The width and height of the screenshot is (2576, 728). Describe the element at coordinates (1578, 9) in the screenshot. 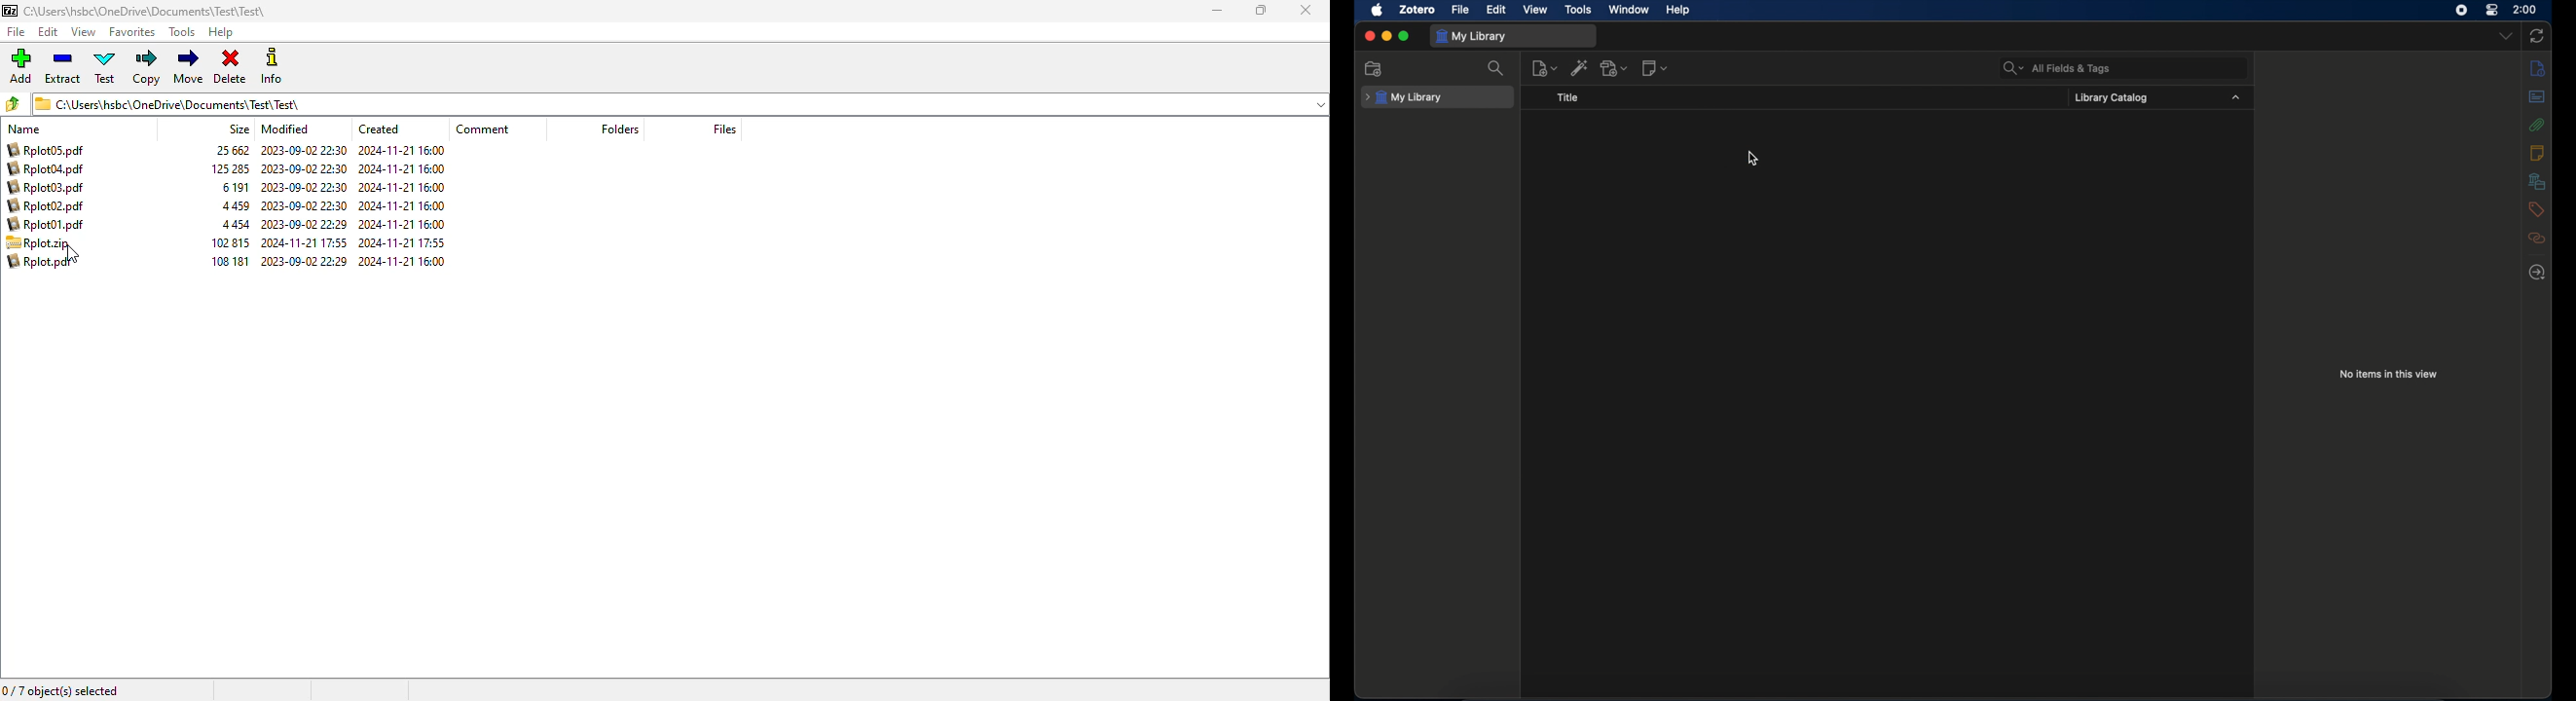

I see `tools` at that location.